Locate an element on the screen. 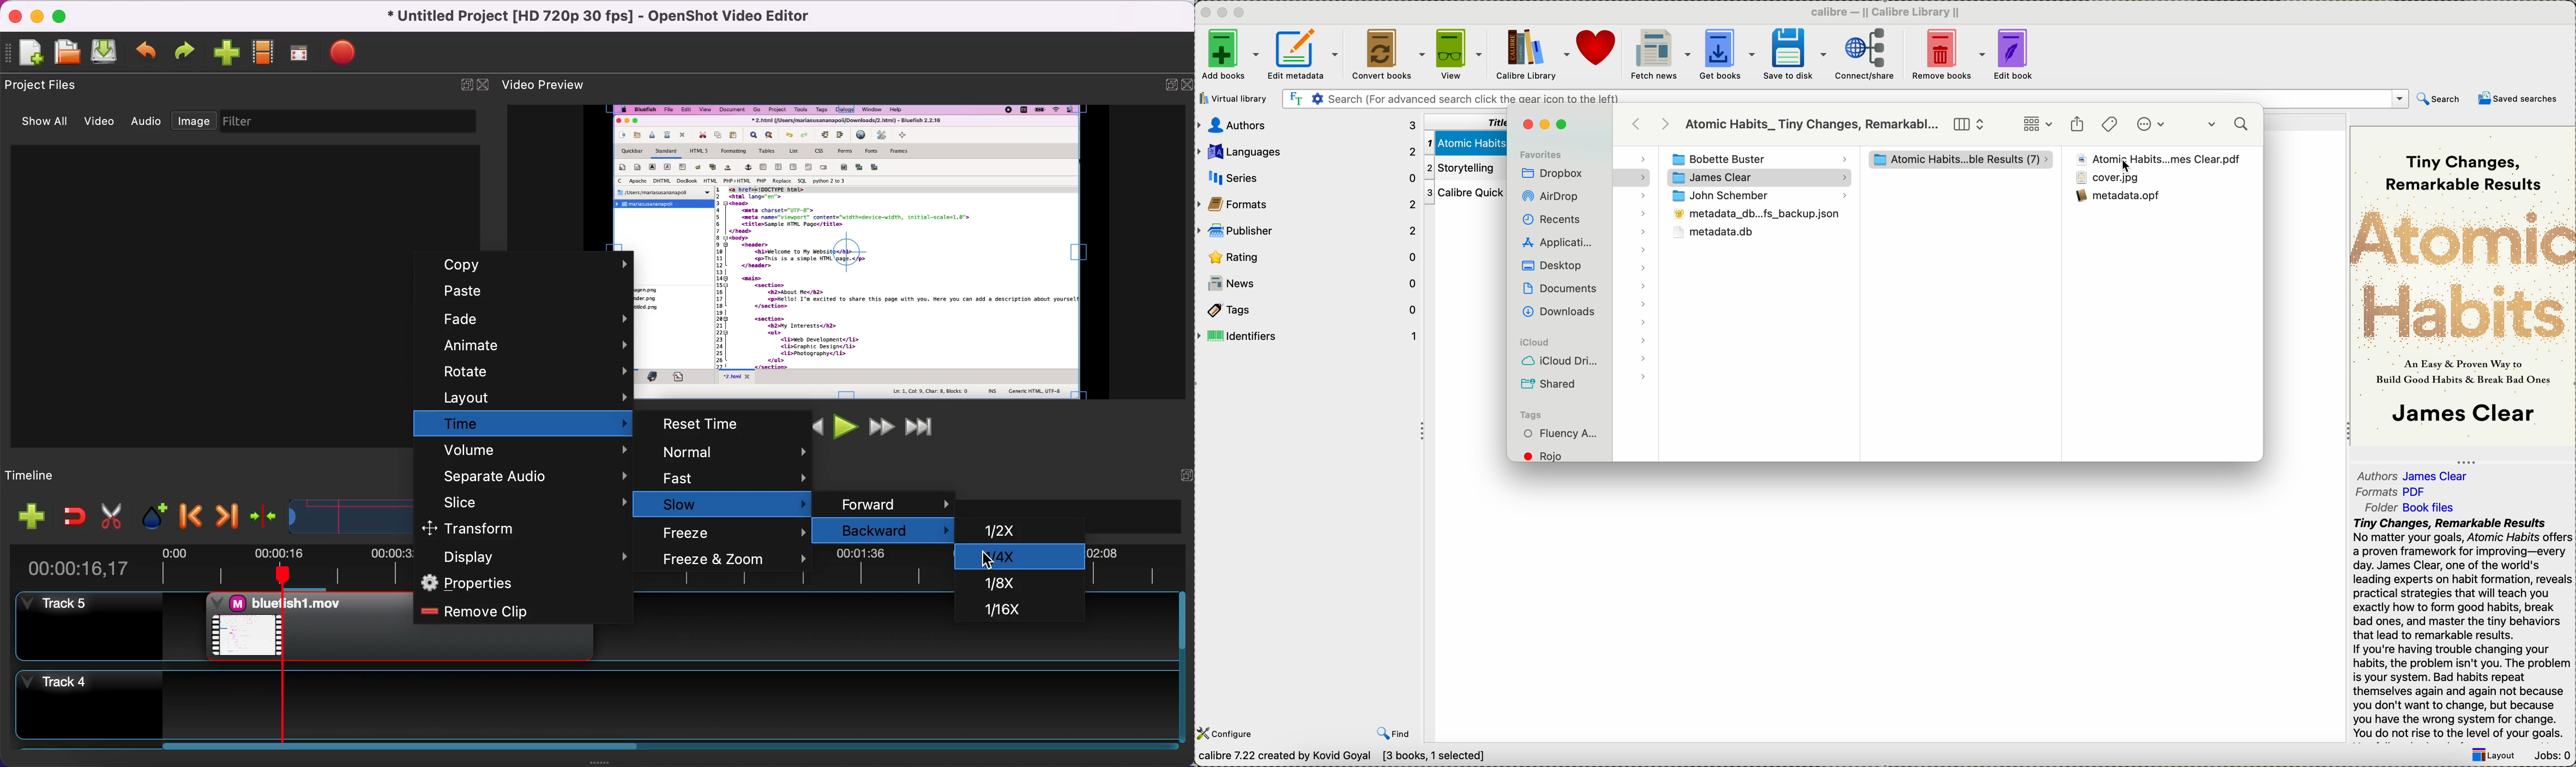  metadata.opf is located at coordinates (2120, 195).